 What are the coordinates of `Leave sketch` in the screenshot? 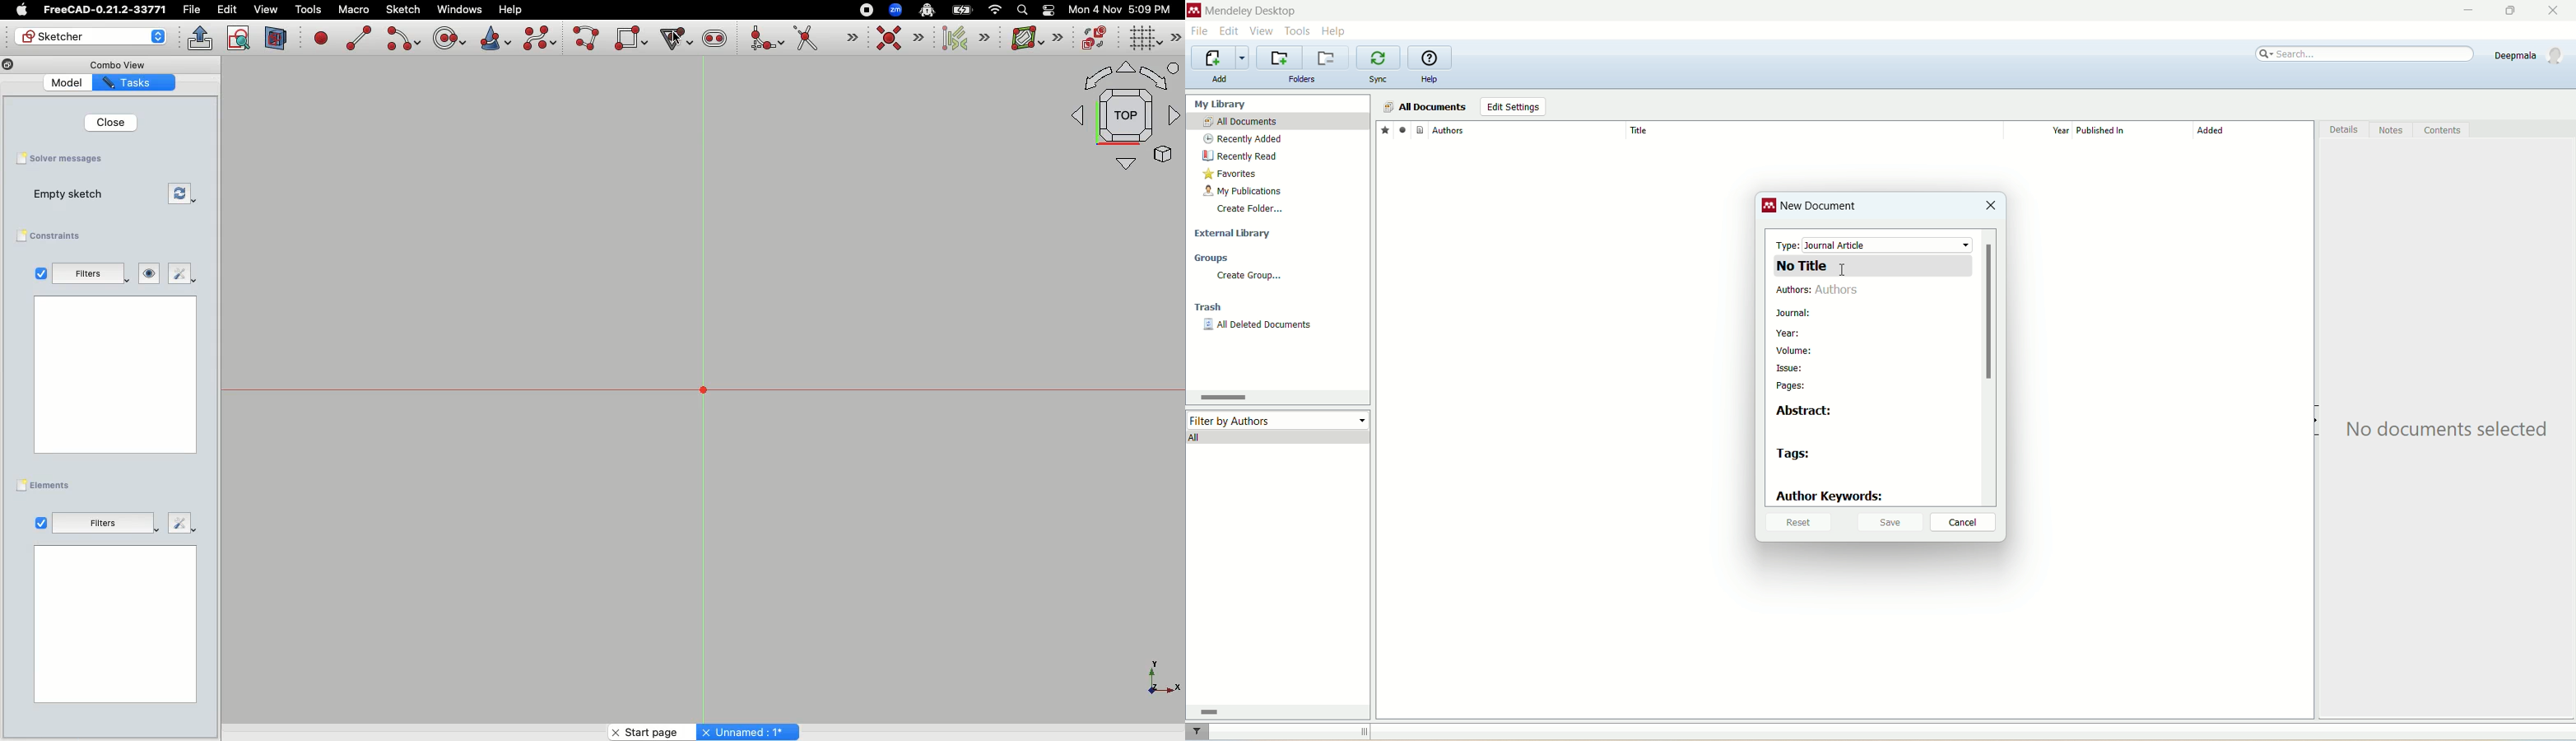 It's located at (201, 38).